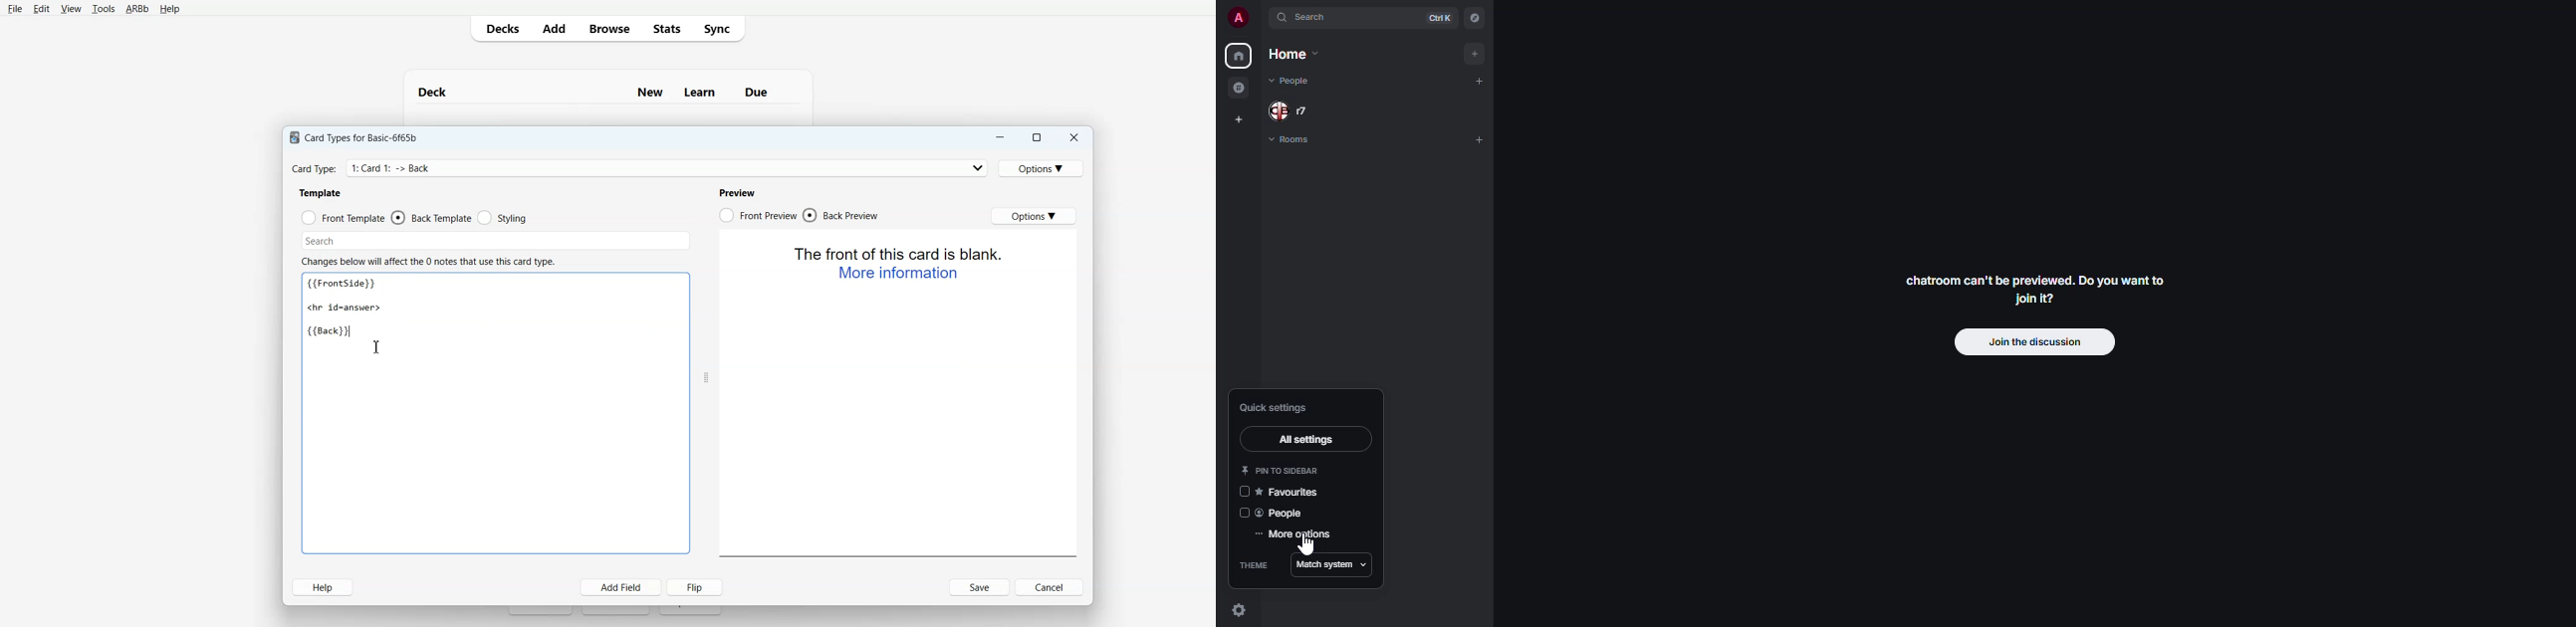  Describe the element at coordinates (321, 193) in the screenshot. I see `Text 2` at that location.